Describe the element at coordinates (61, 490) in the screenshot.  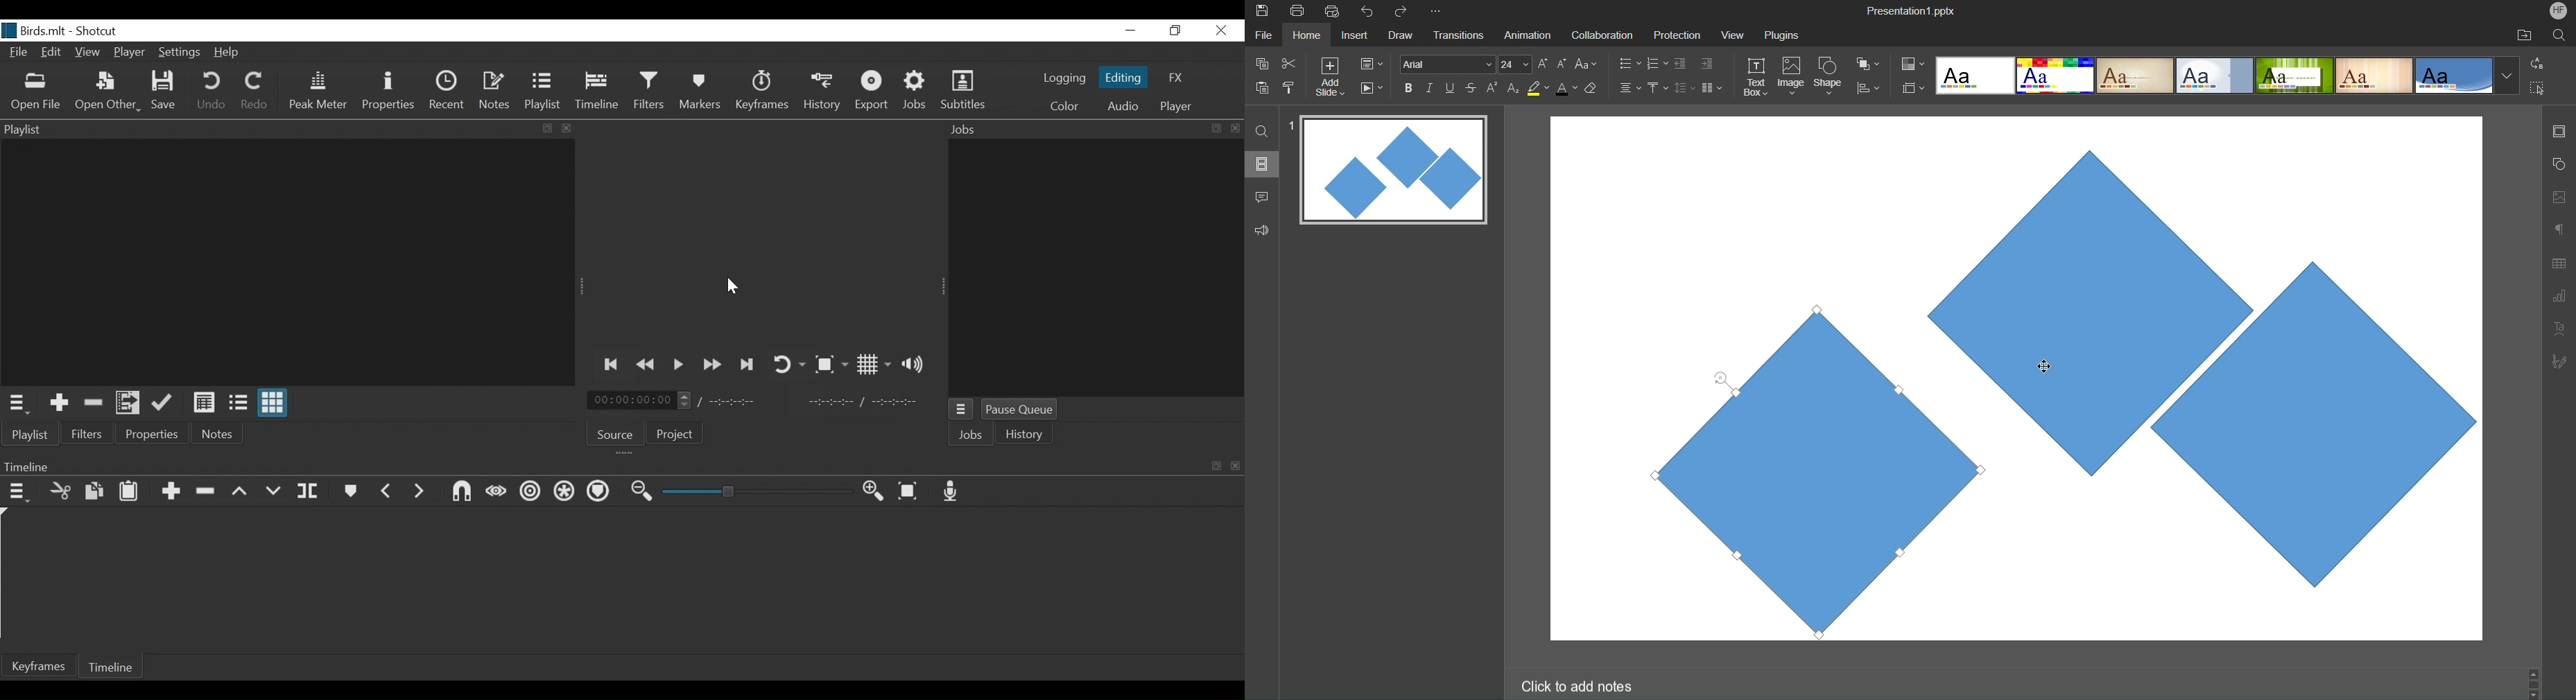
I see `Cut` at that location.